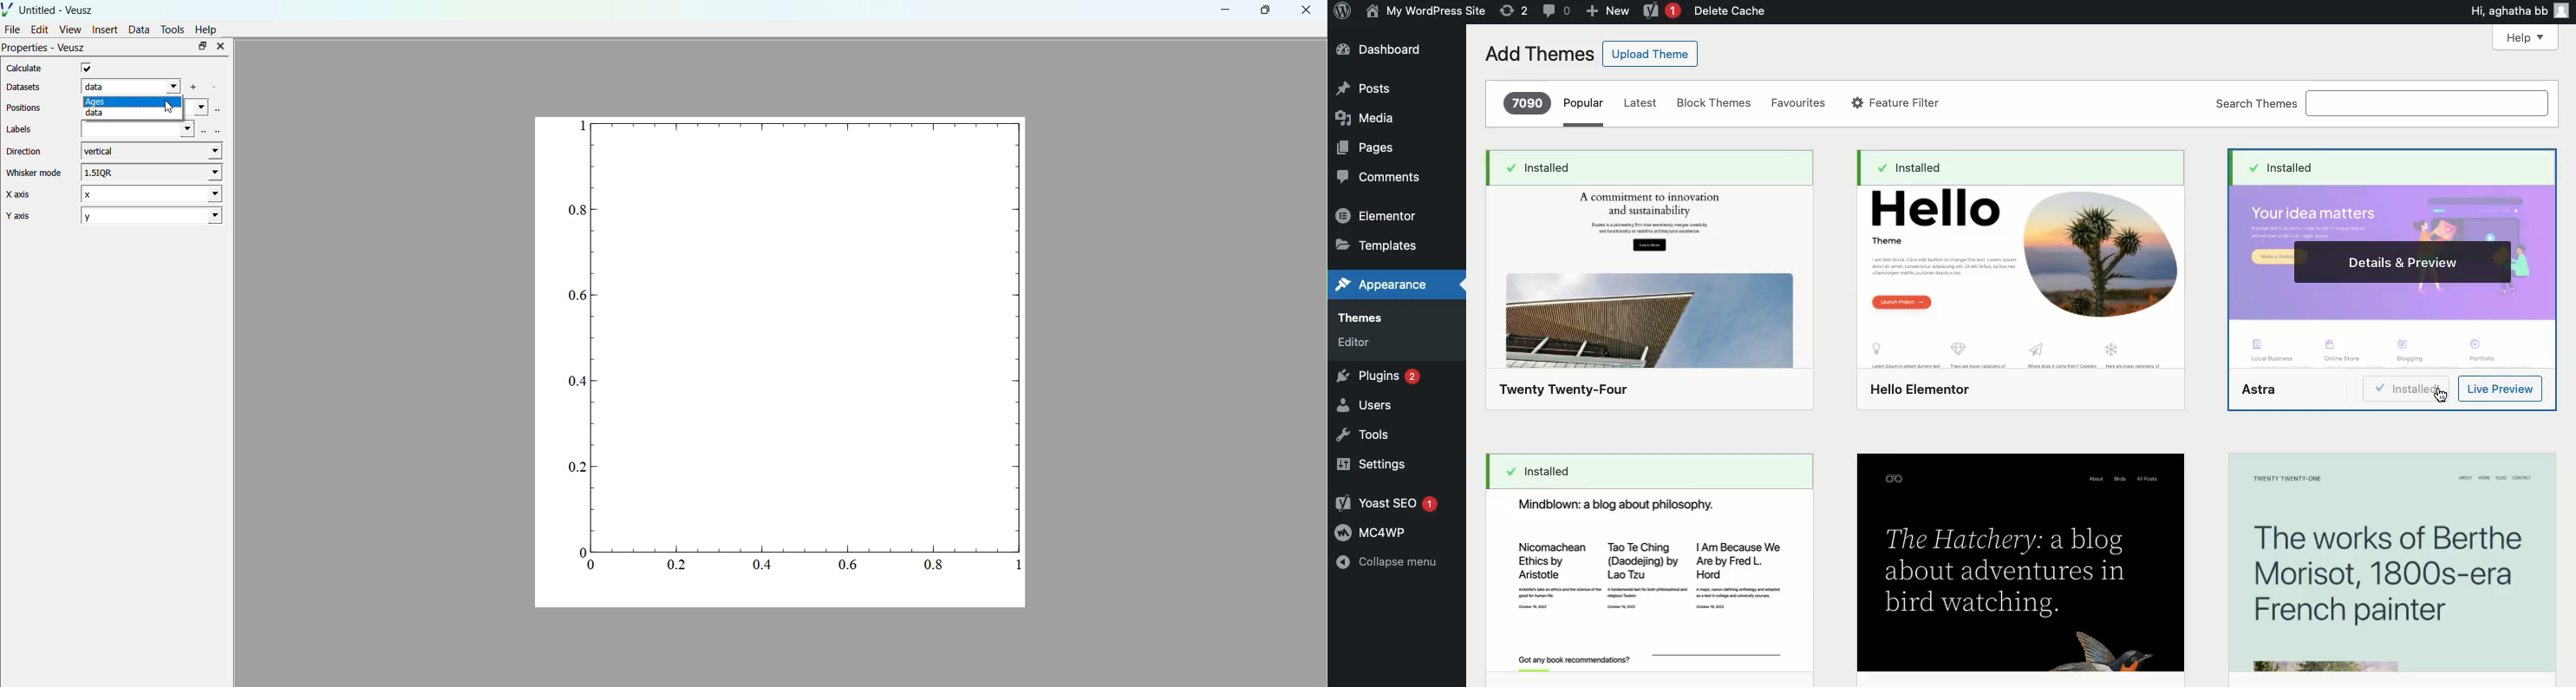 The image size is (2576, 700). I want to click on MC4WP, so click(1372, 532).